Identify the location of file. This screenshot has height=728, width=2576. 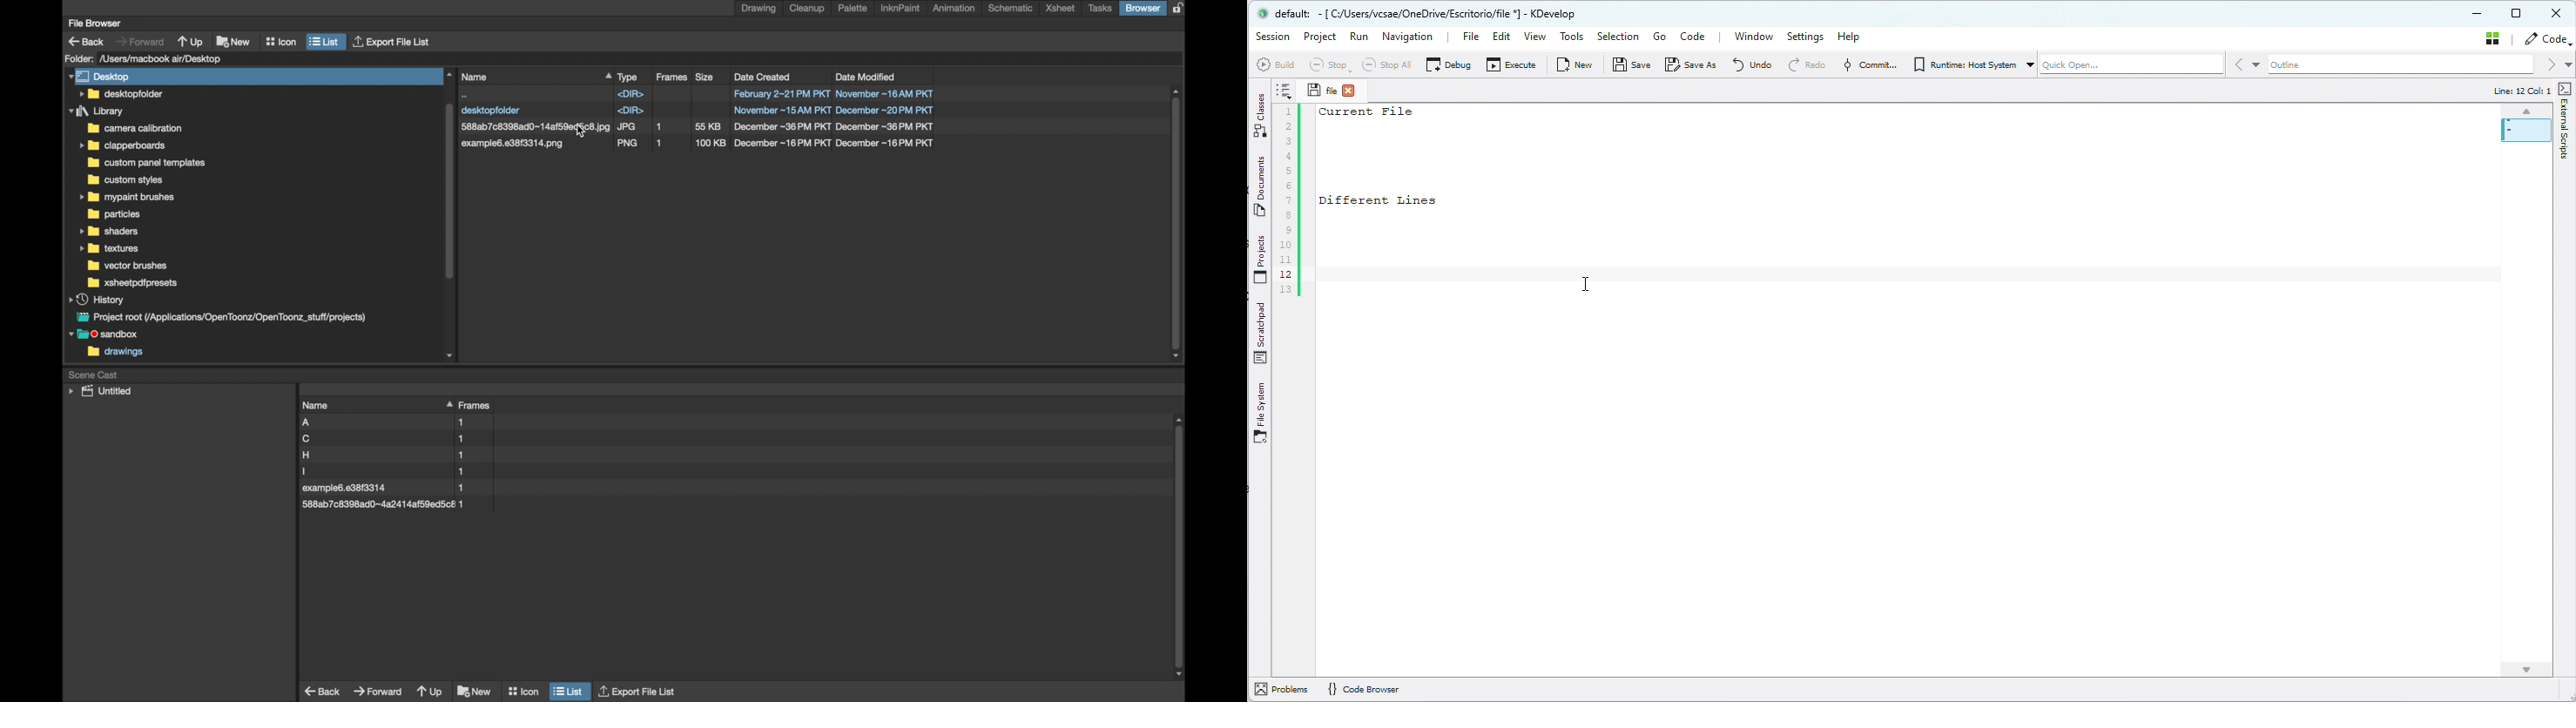
(387, 422).